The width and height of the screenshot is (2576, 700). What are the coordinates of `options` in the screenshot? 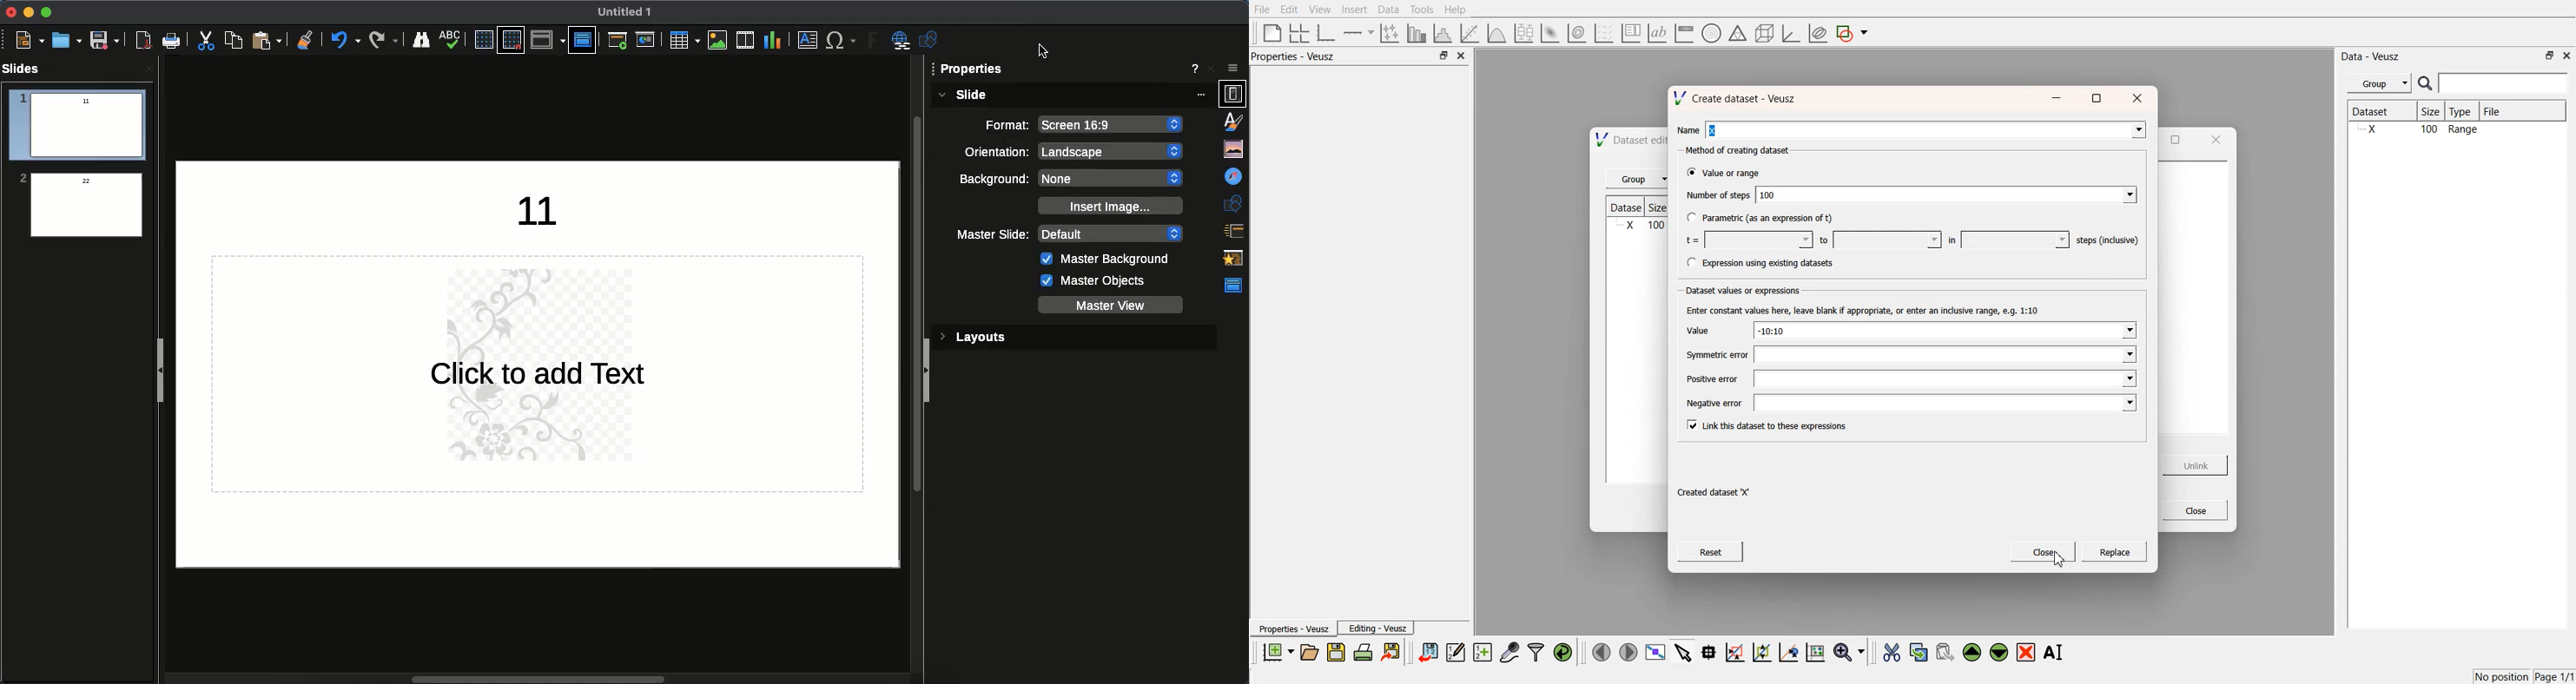 It's located at (1199, 95).